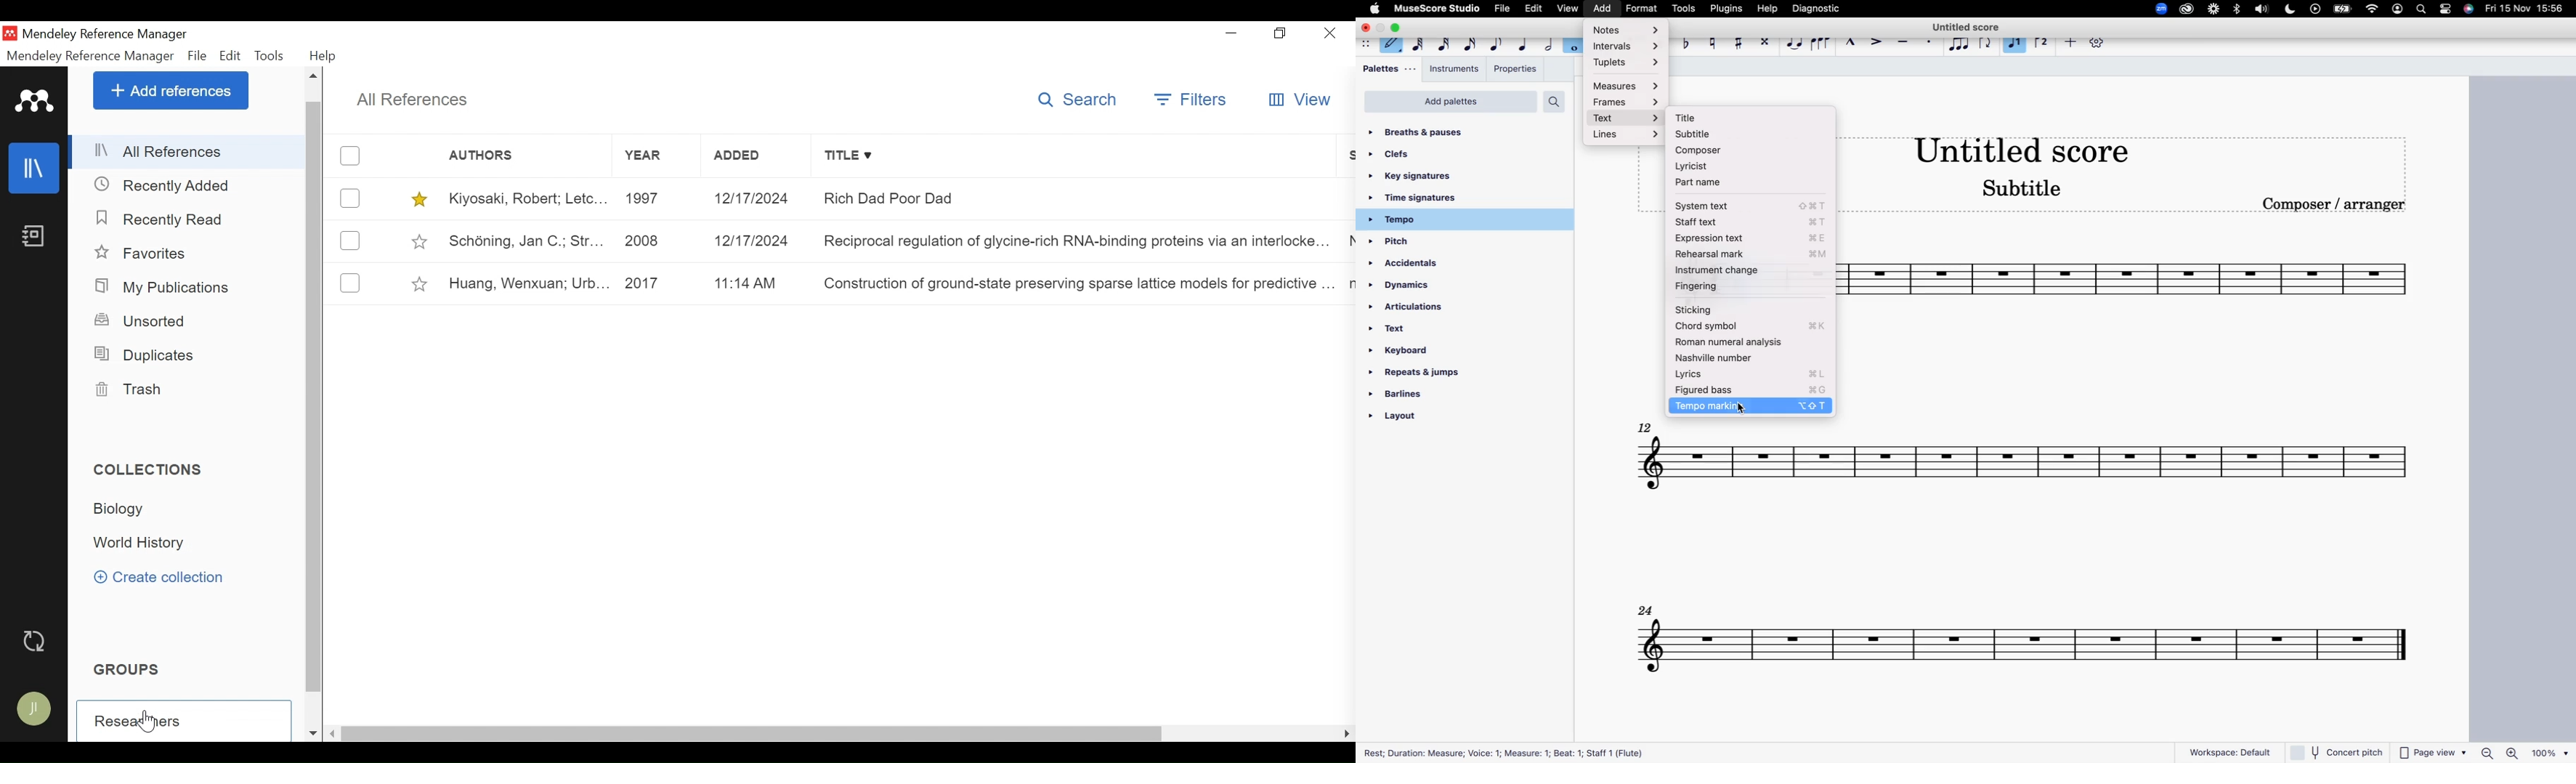  Describe the element at coordinates (1567, 9) in the screenshot. I see `view` at that location.